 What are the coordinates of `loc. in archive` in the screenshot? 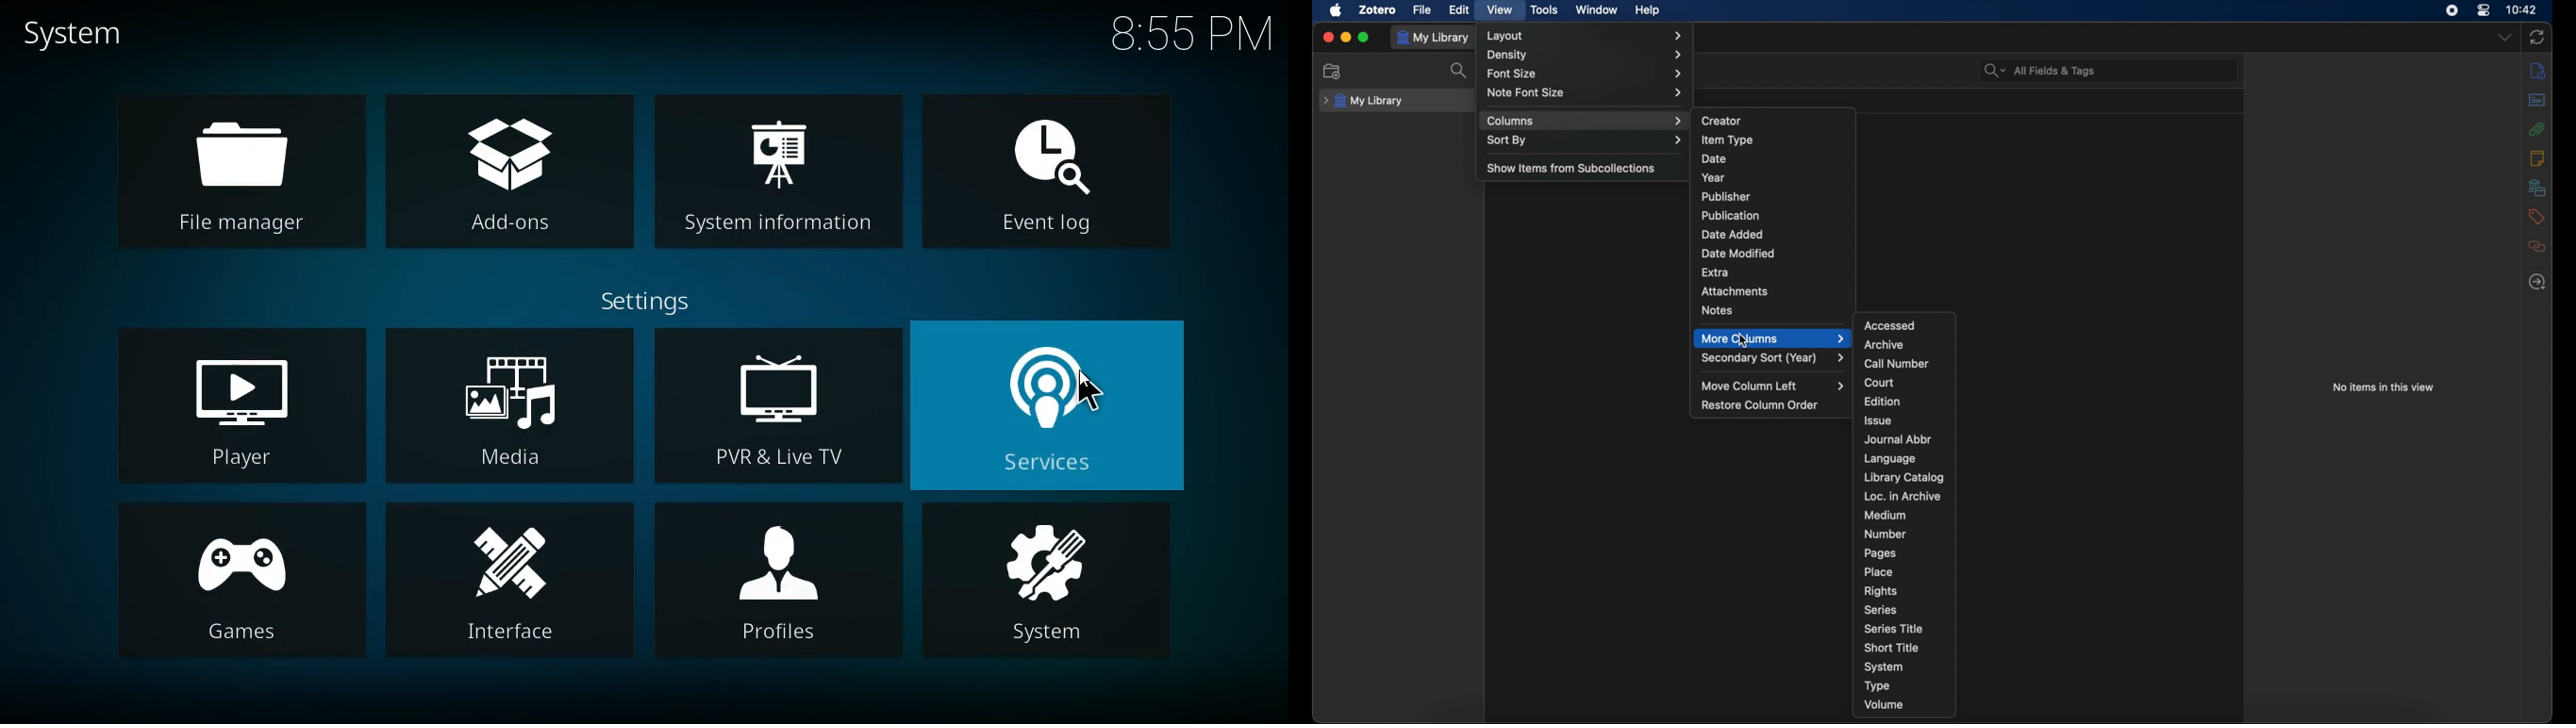 It's located at (1903, 496).